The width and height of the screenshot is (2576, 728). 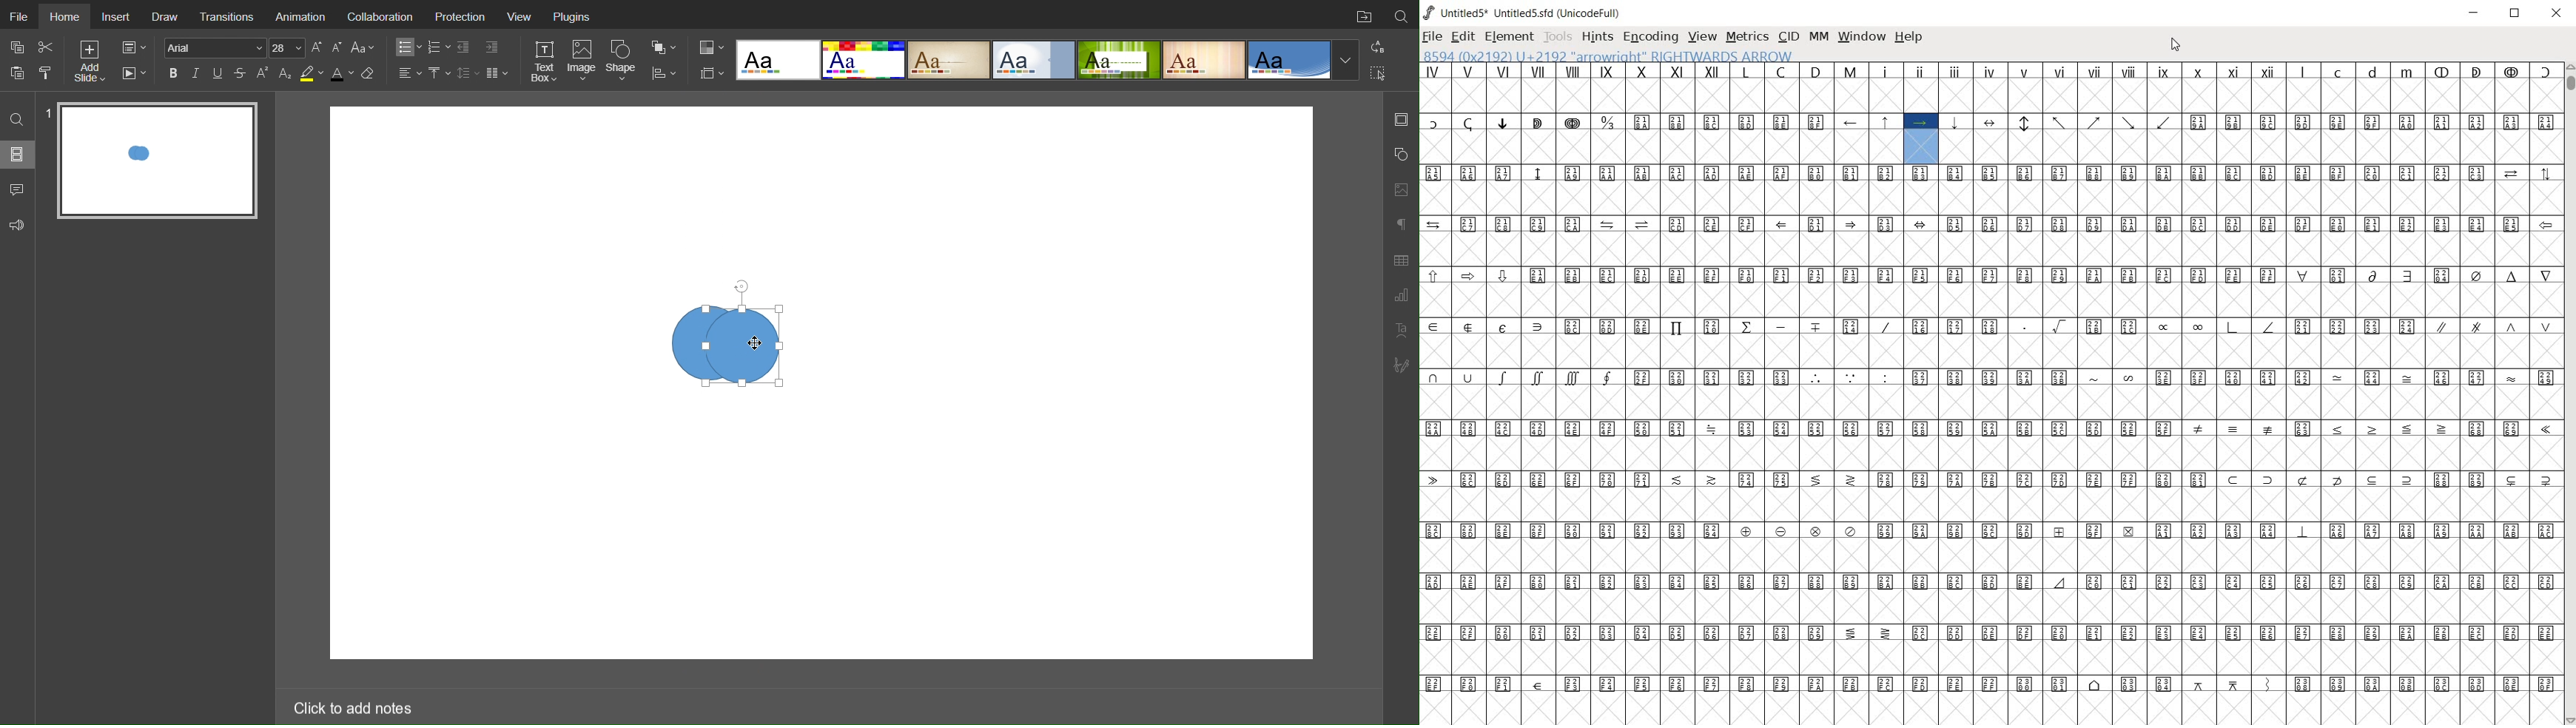 I want to click on Slides, so click(x=19, y=154).